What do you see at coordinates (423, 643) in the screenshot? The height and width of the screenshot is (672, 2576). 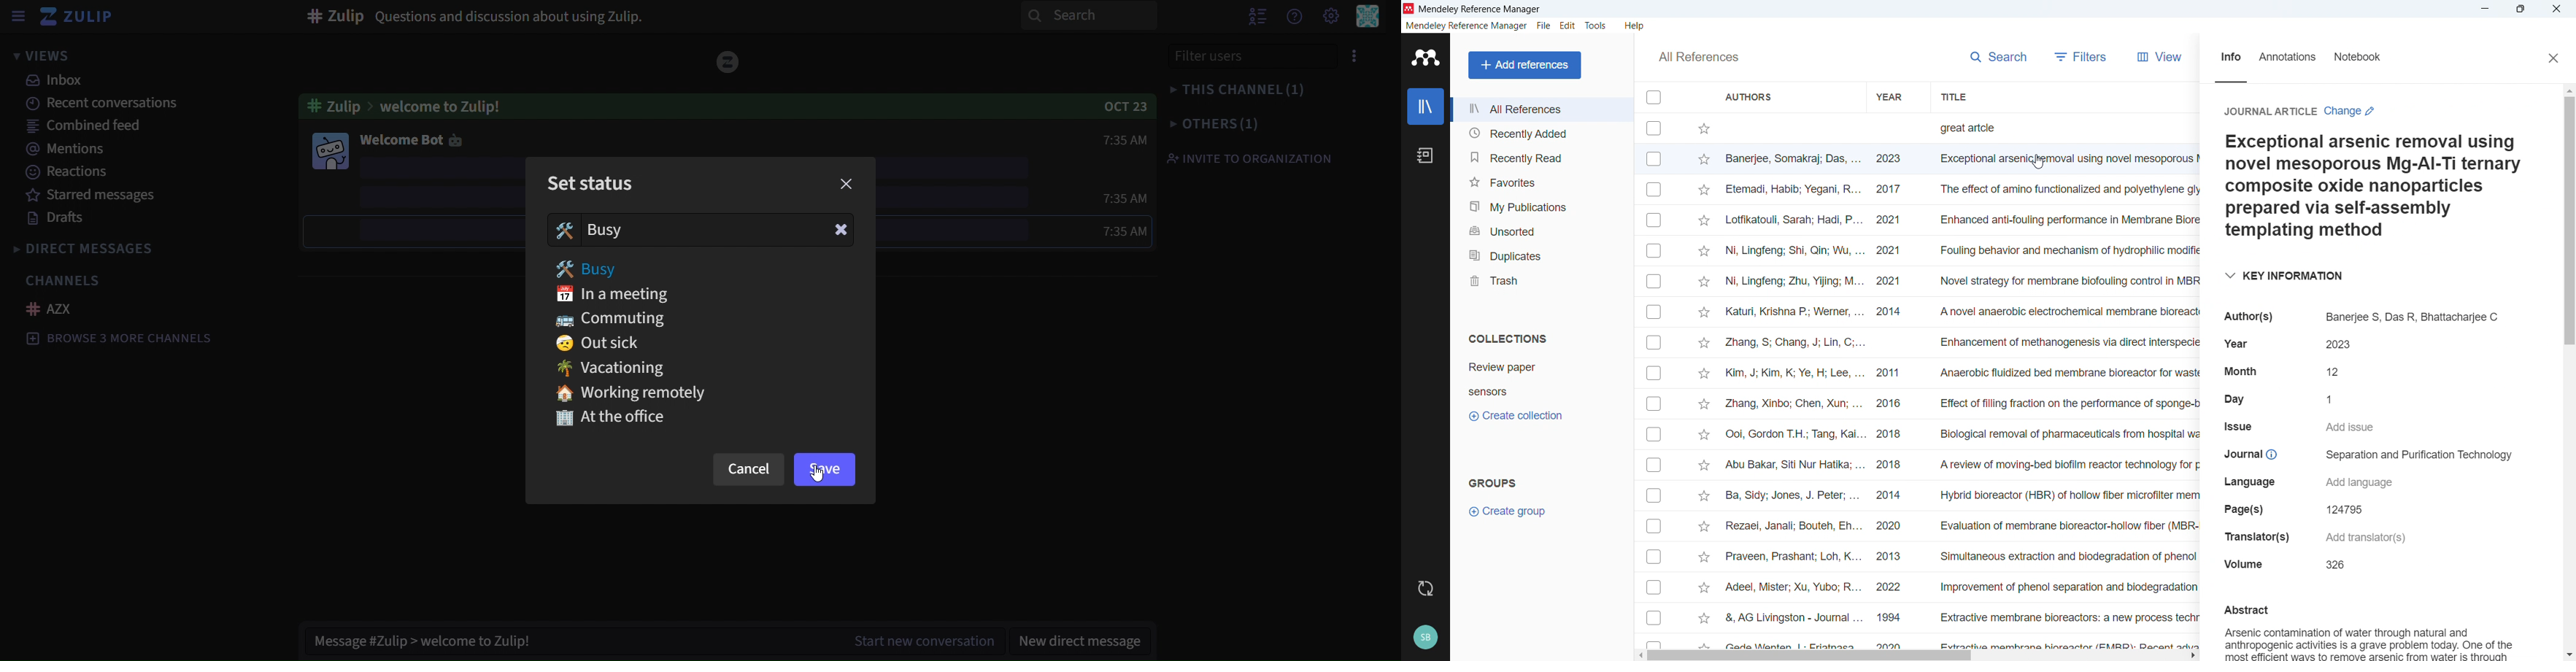 I see `Message #Zulip > welcome to Zulip!` at bounding box center [423, 643].